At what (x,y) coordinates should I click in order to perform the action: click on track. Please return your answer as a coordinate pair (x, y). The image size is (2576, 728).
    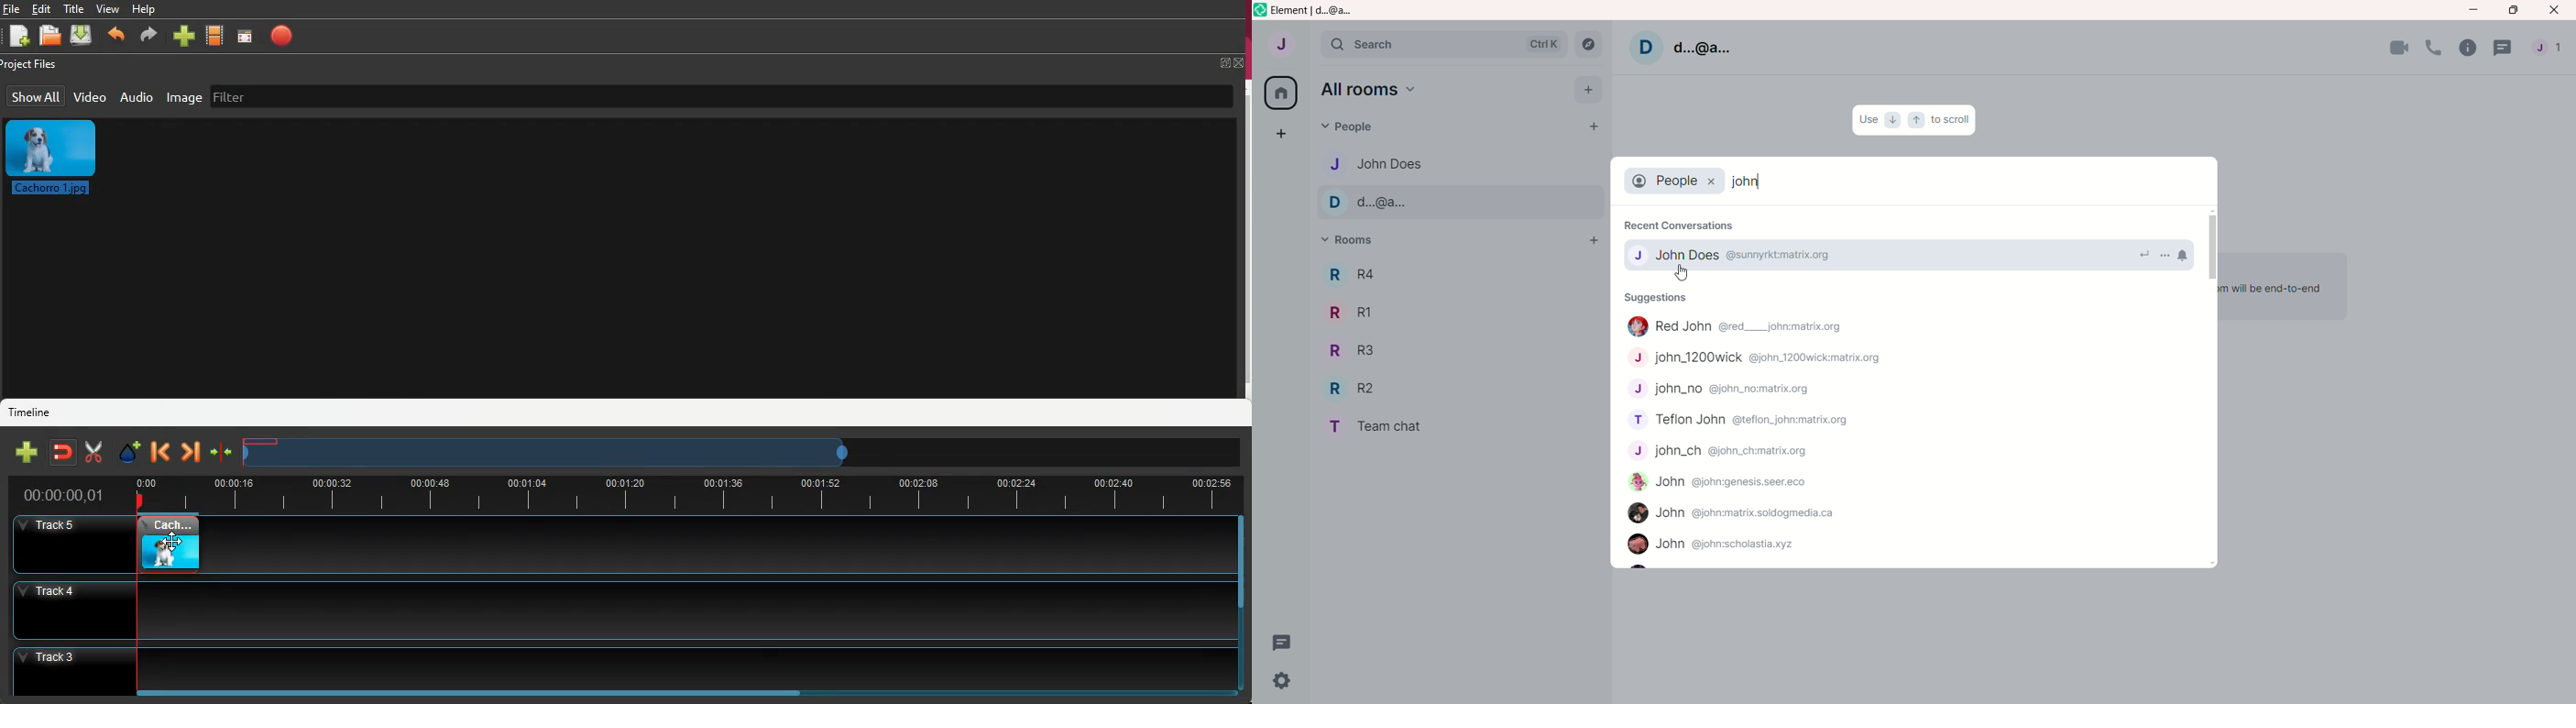
    Looking at the image, I should click on (611, 610).